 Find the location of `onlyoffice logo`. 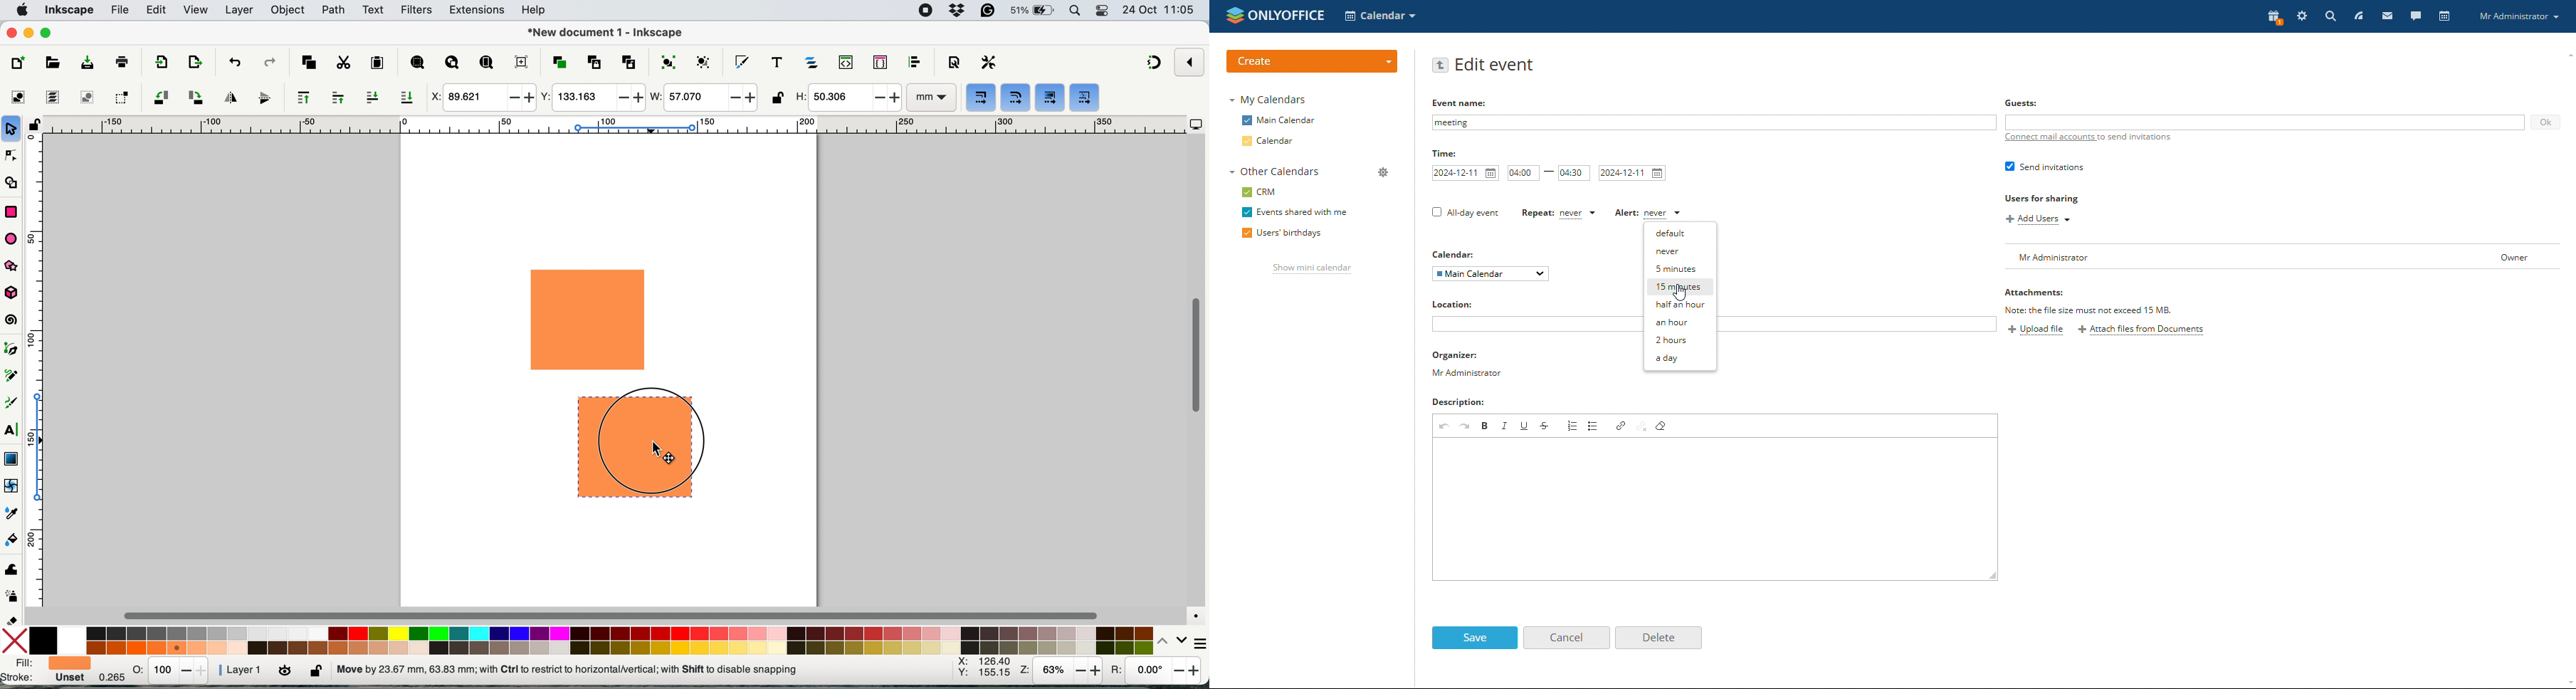

onlyoffice logo is located at coordinates (1236, 16).